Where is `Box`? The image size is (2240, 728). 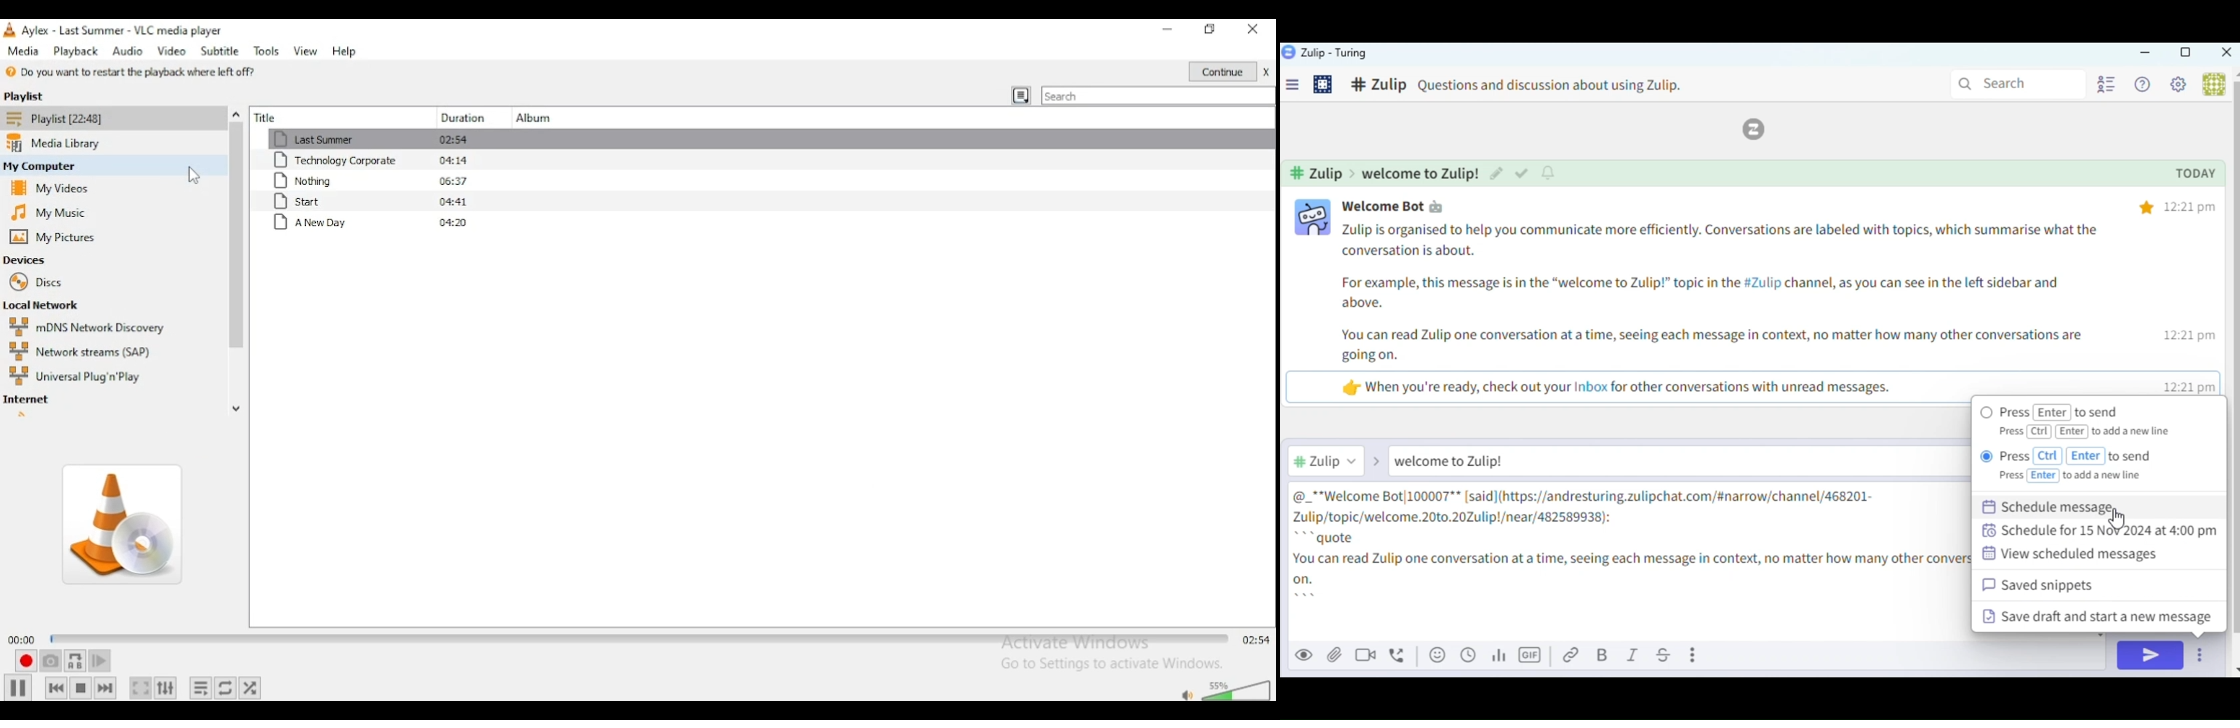
Box is located at coordinates (2185, 53).